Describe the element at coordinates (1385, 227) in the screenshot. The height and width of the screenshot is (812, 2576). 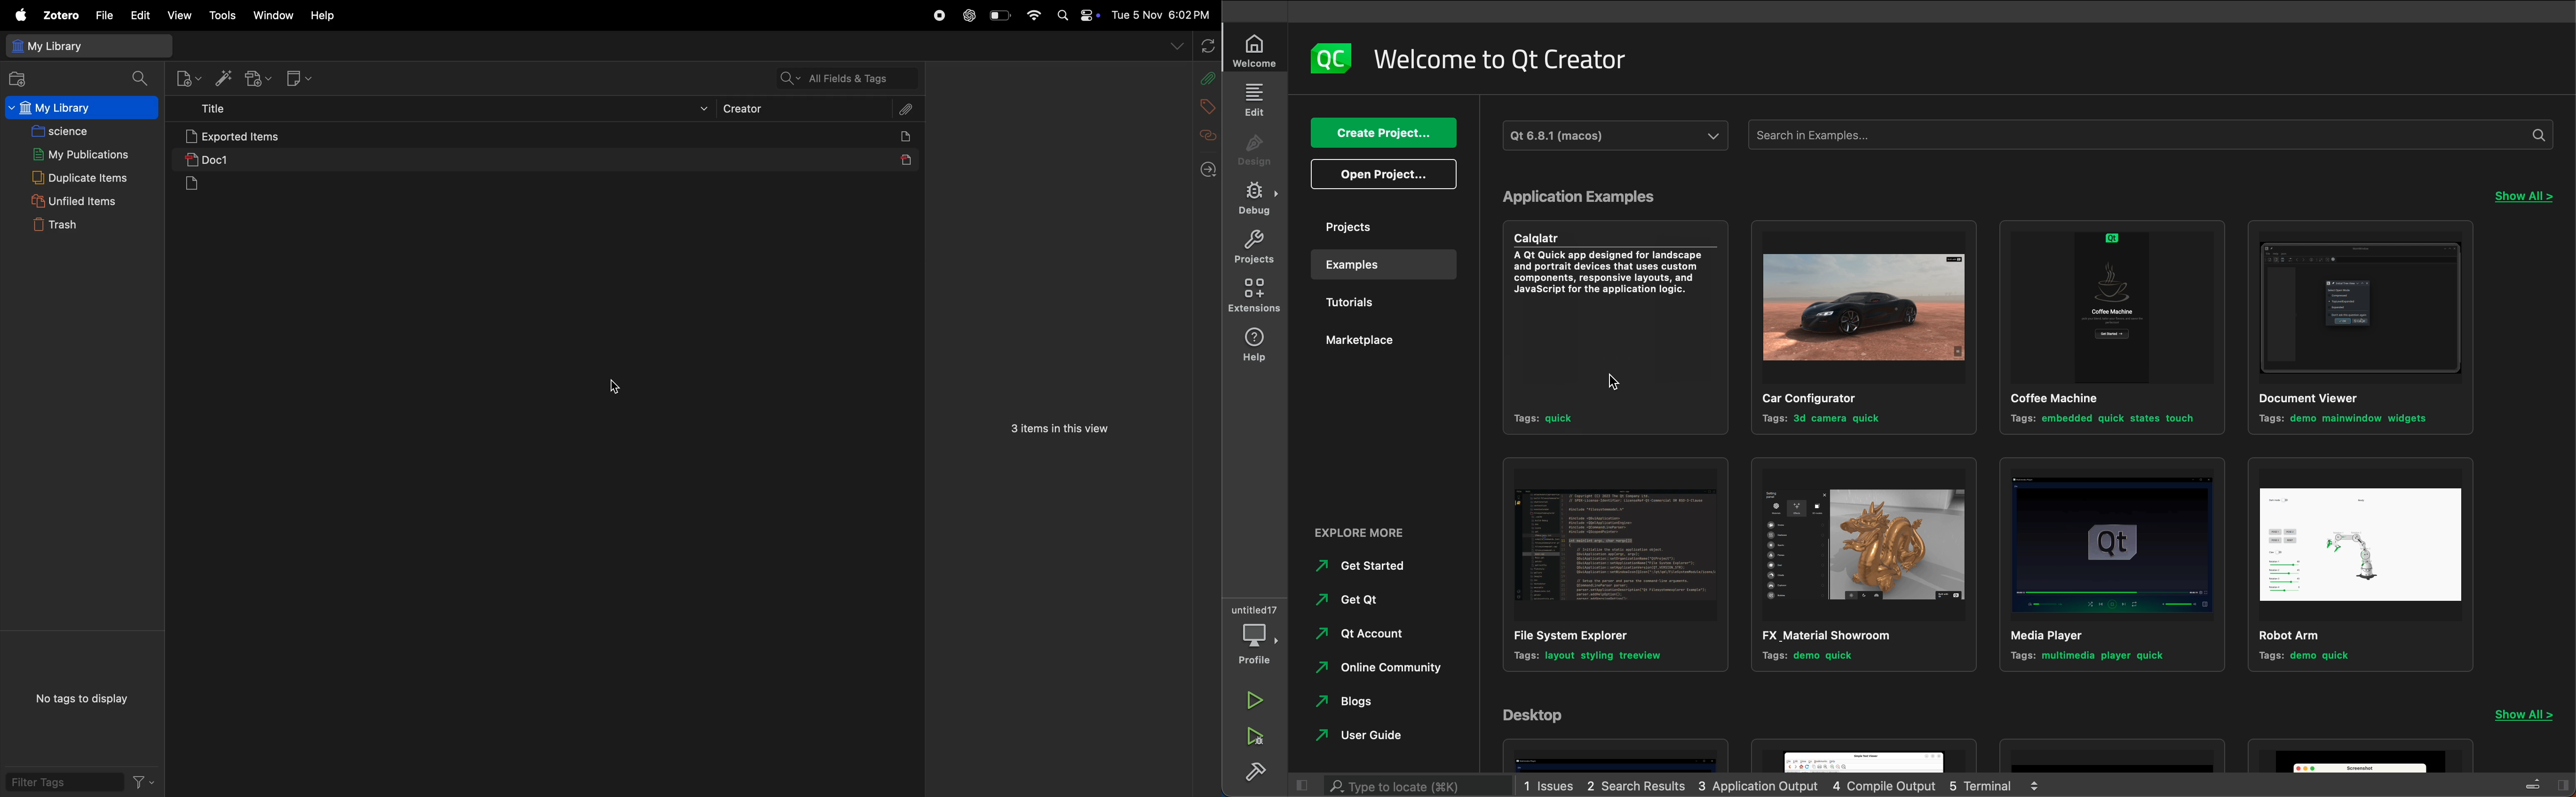
I see `projects` at that location.